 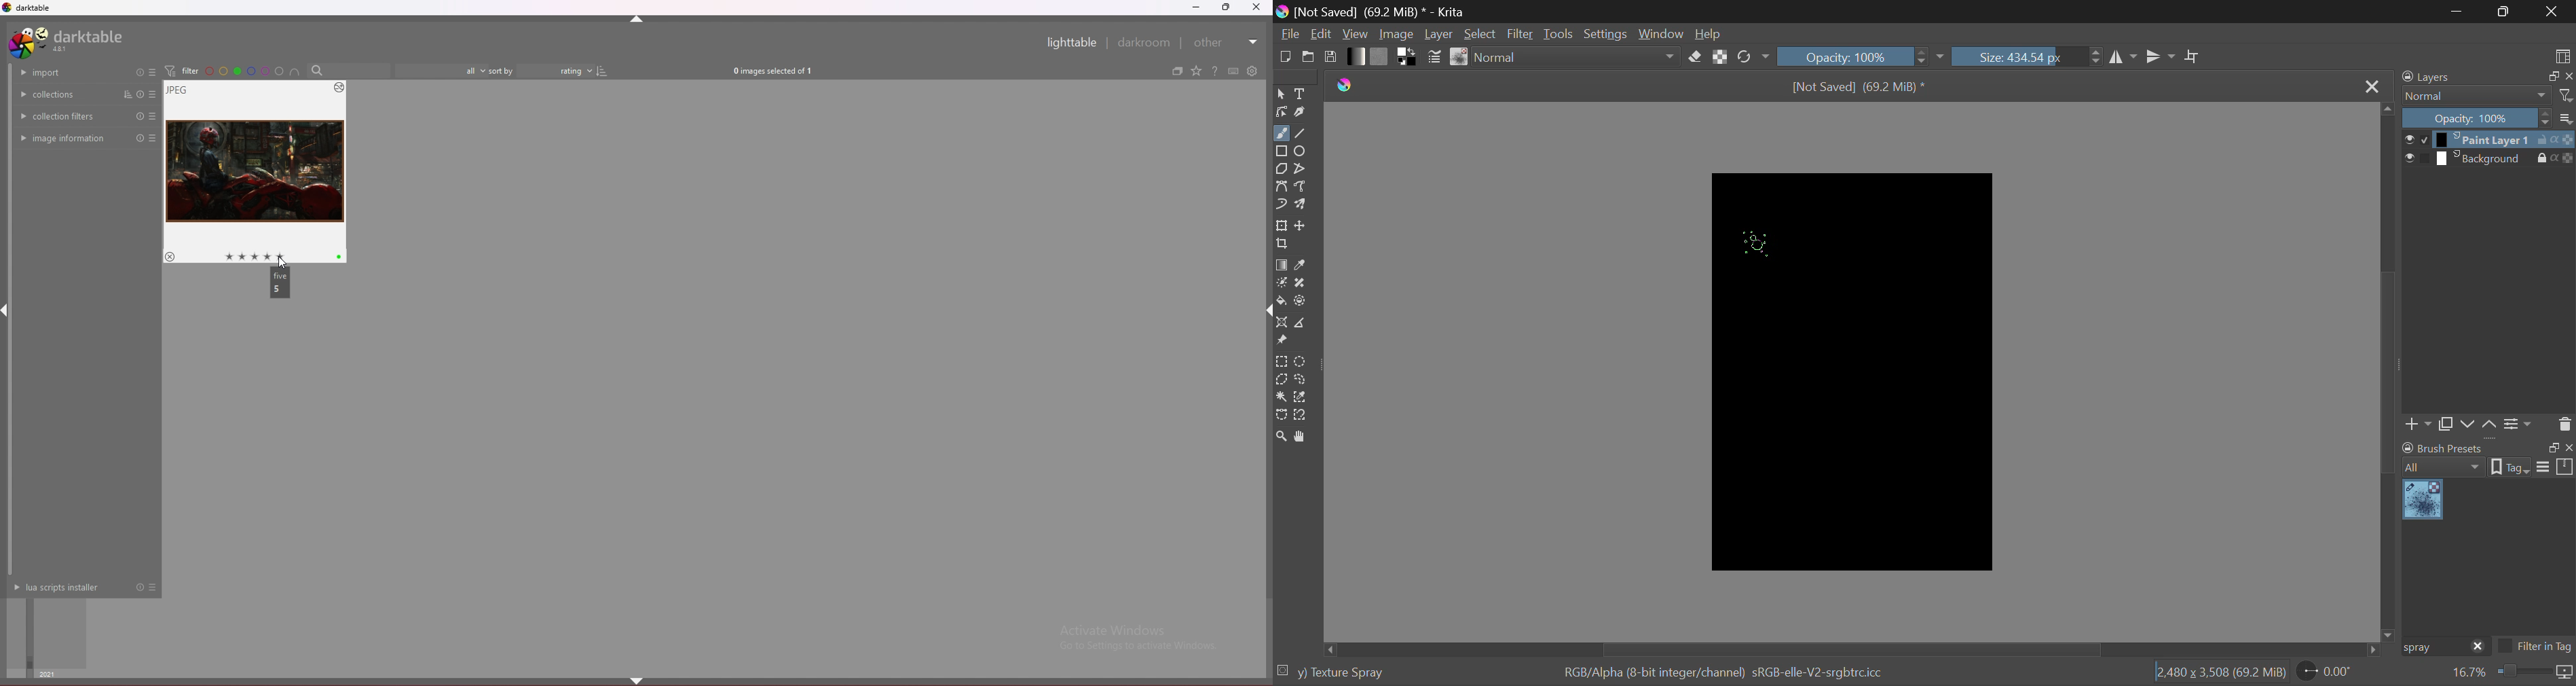 What do you see at coordinates (1282, 266) in the screenshot?
I see `Gradient Fill` at bounding box center [1282, 266].